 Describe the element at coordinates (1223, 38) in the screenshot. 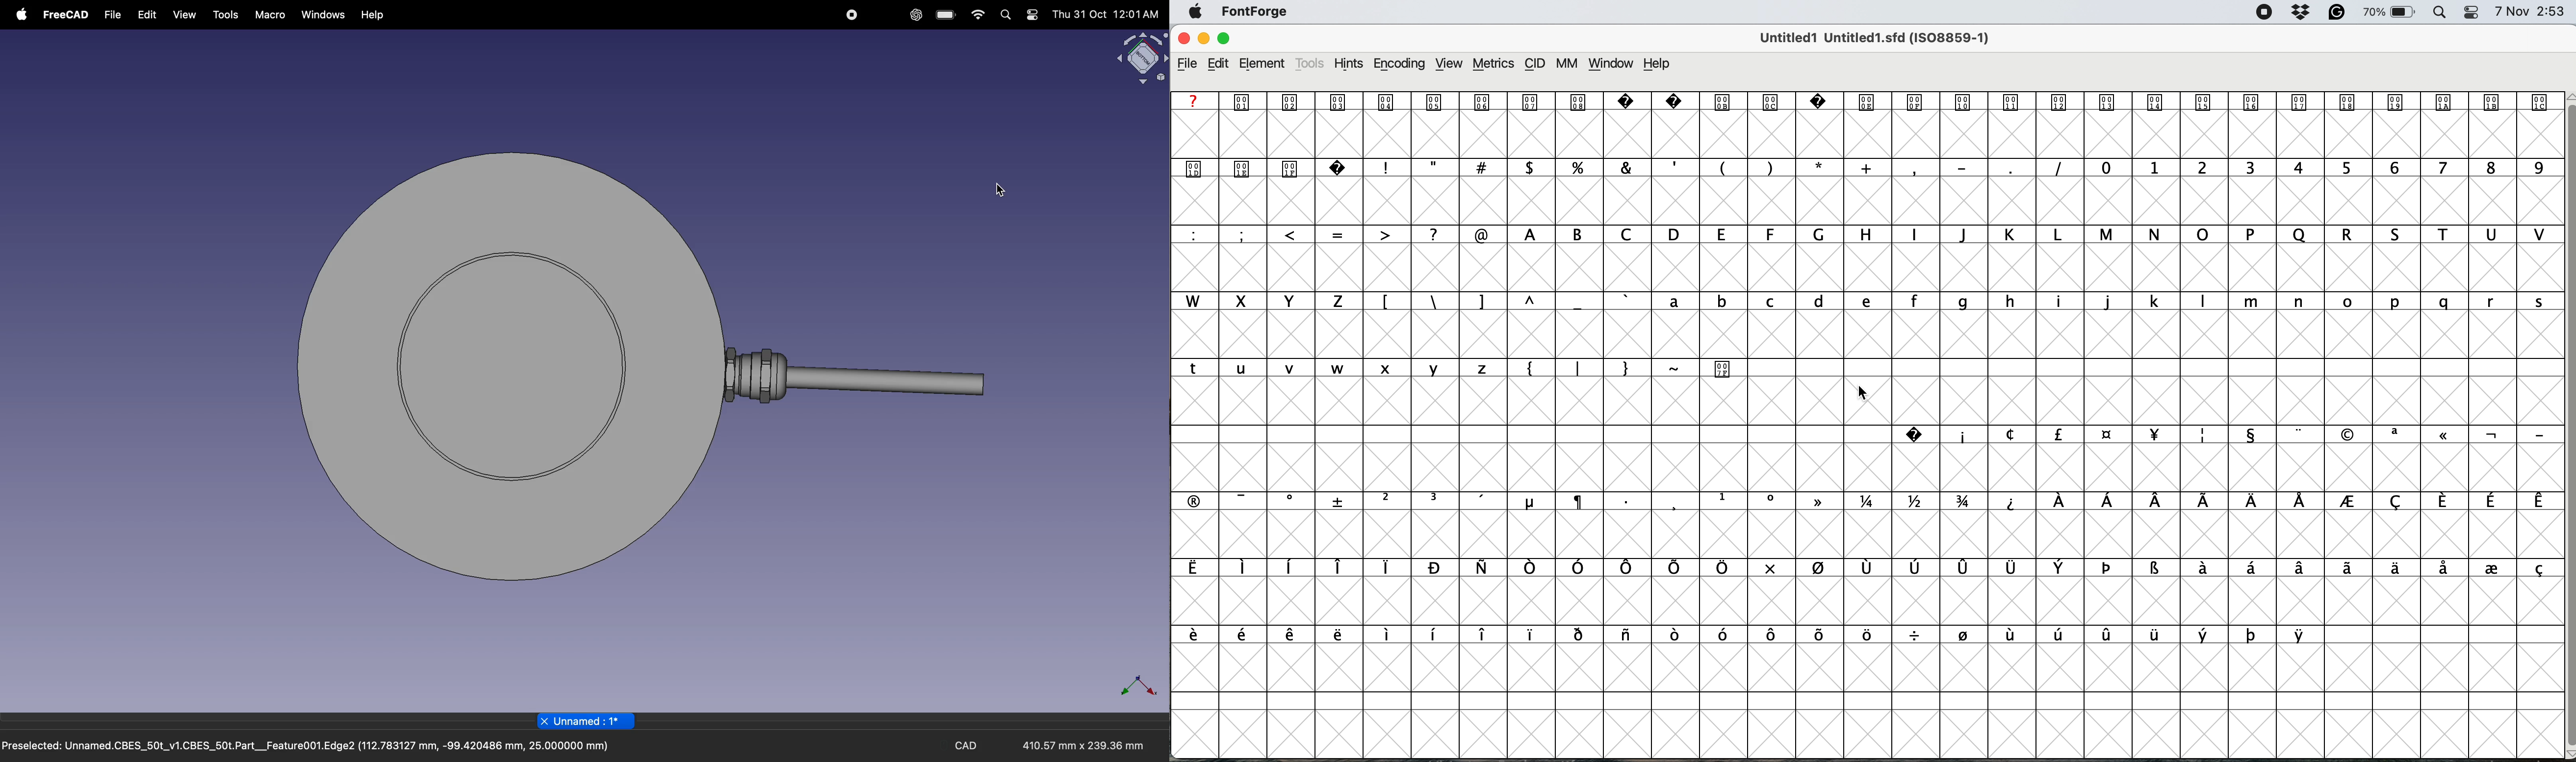

I see `maximise` at that location.